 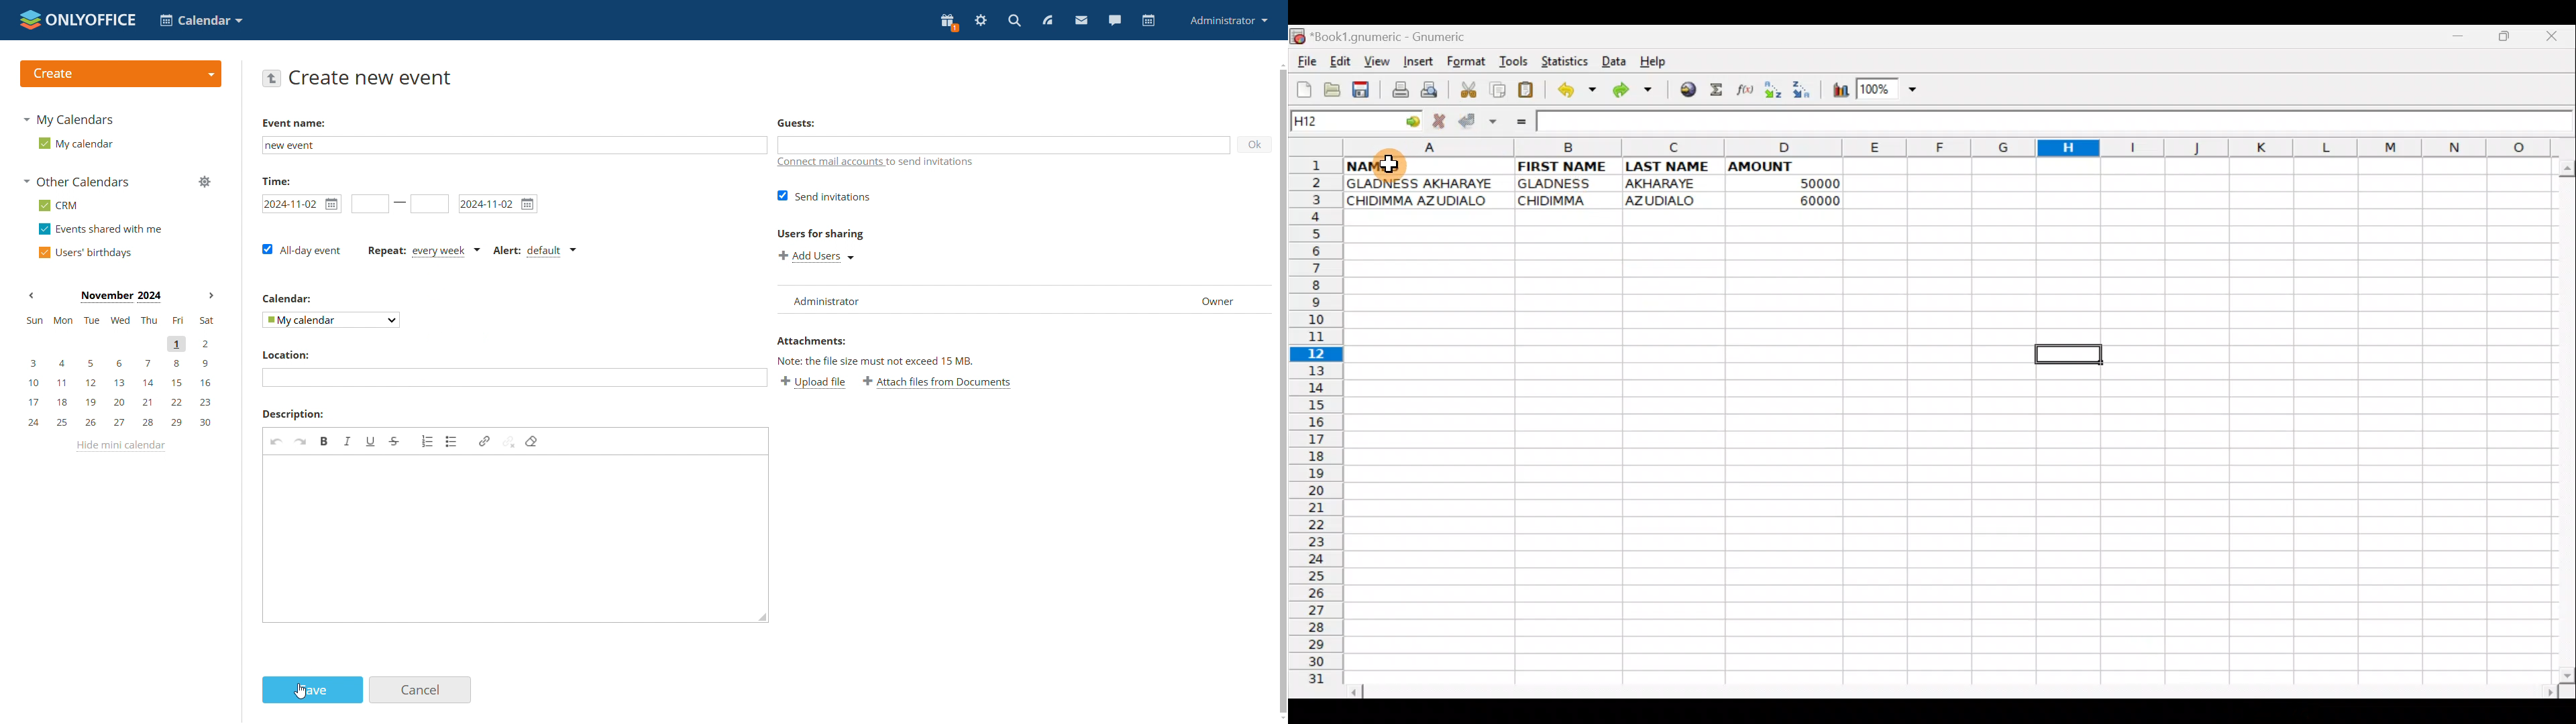 I want to click on 50000, so click(x=1799, y=184).